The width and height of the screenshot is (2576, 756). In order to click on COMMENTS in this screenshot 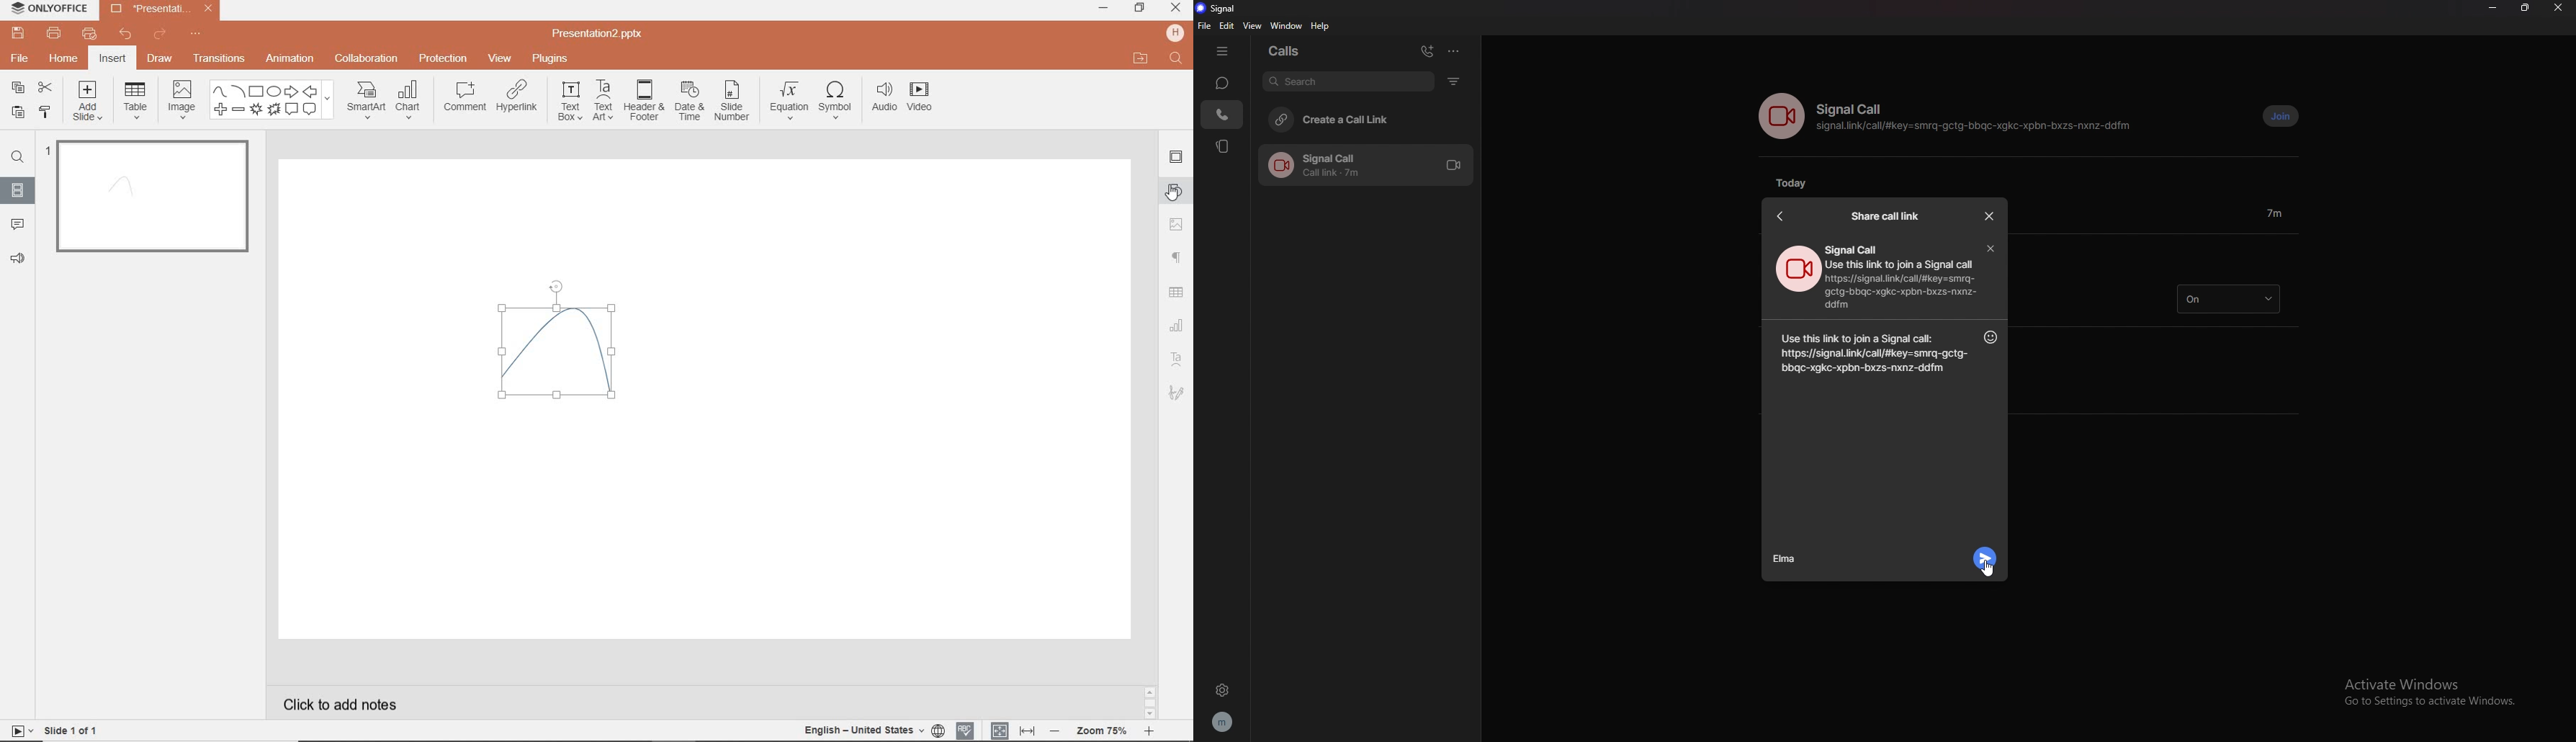, I will do `click(16, 223)`.